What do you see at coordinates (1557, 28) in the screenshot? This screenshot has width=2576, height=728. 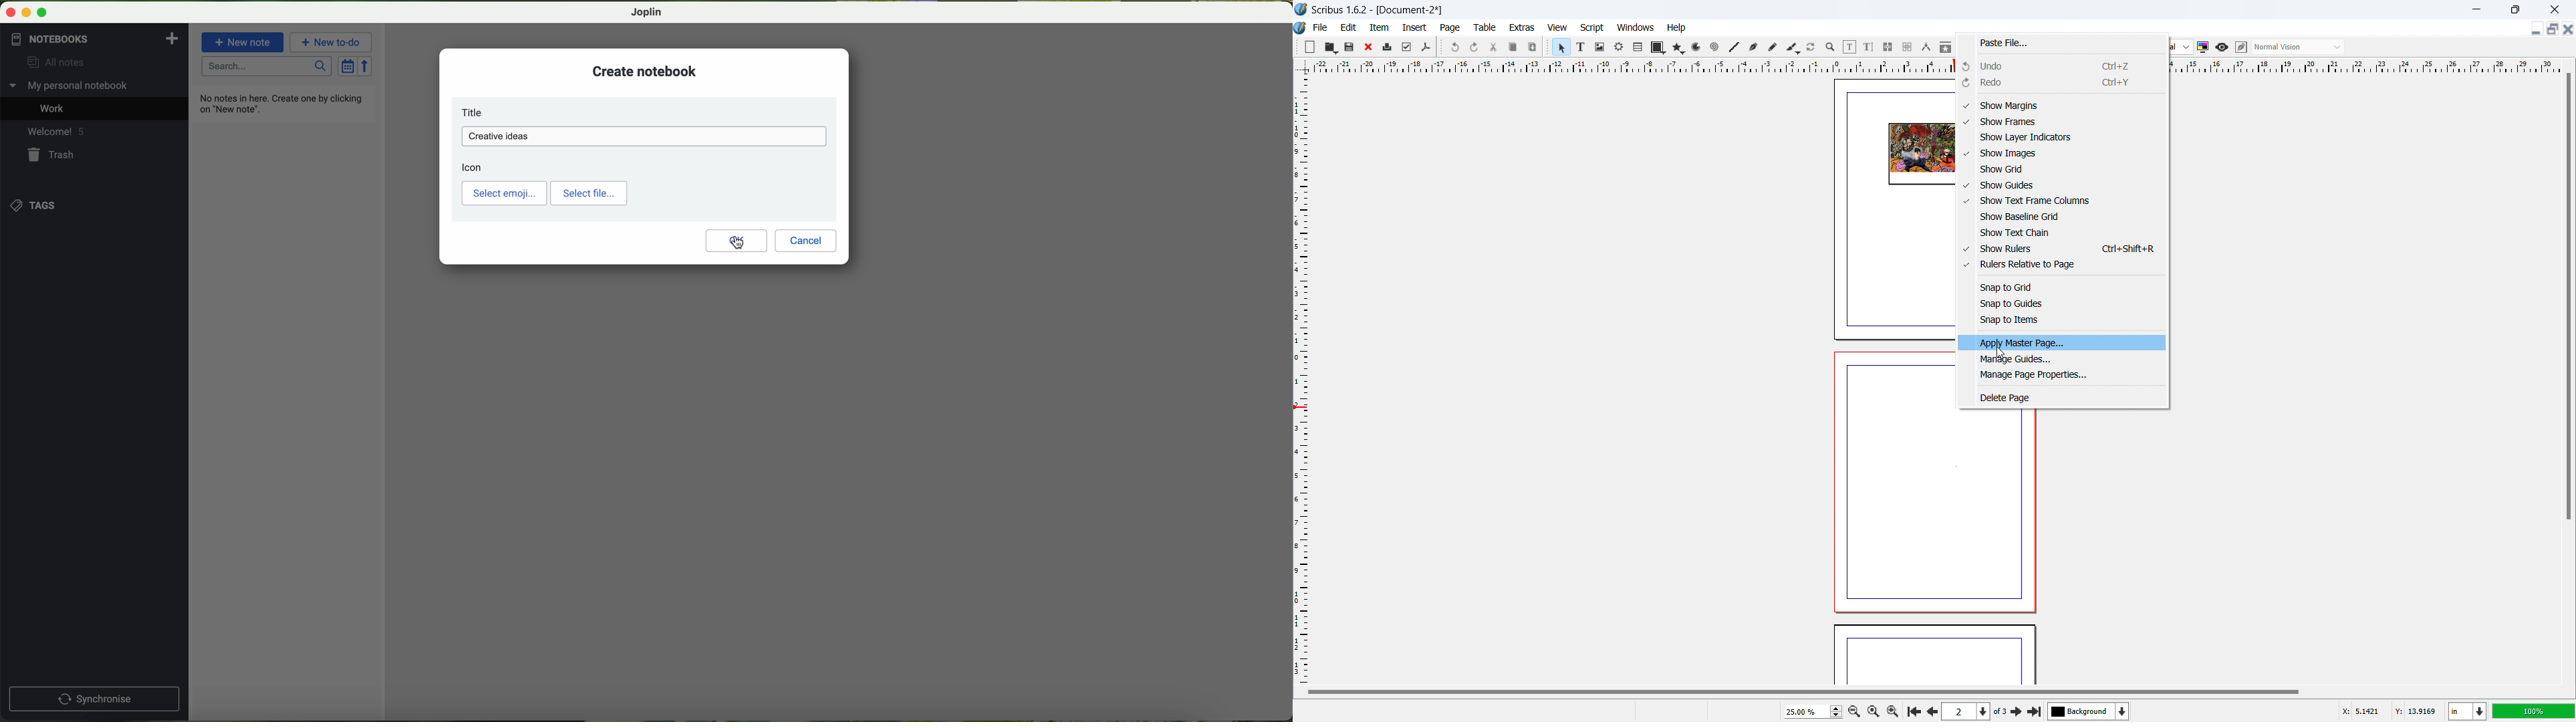 I see `view` at bounding box center [1557, 28].